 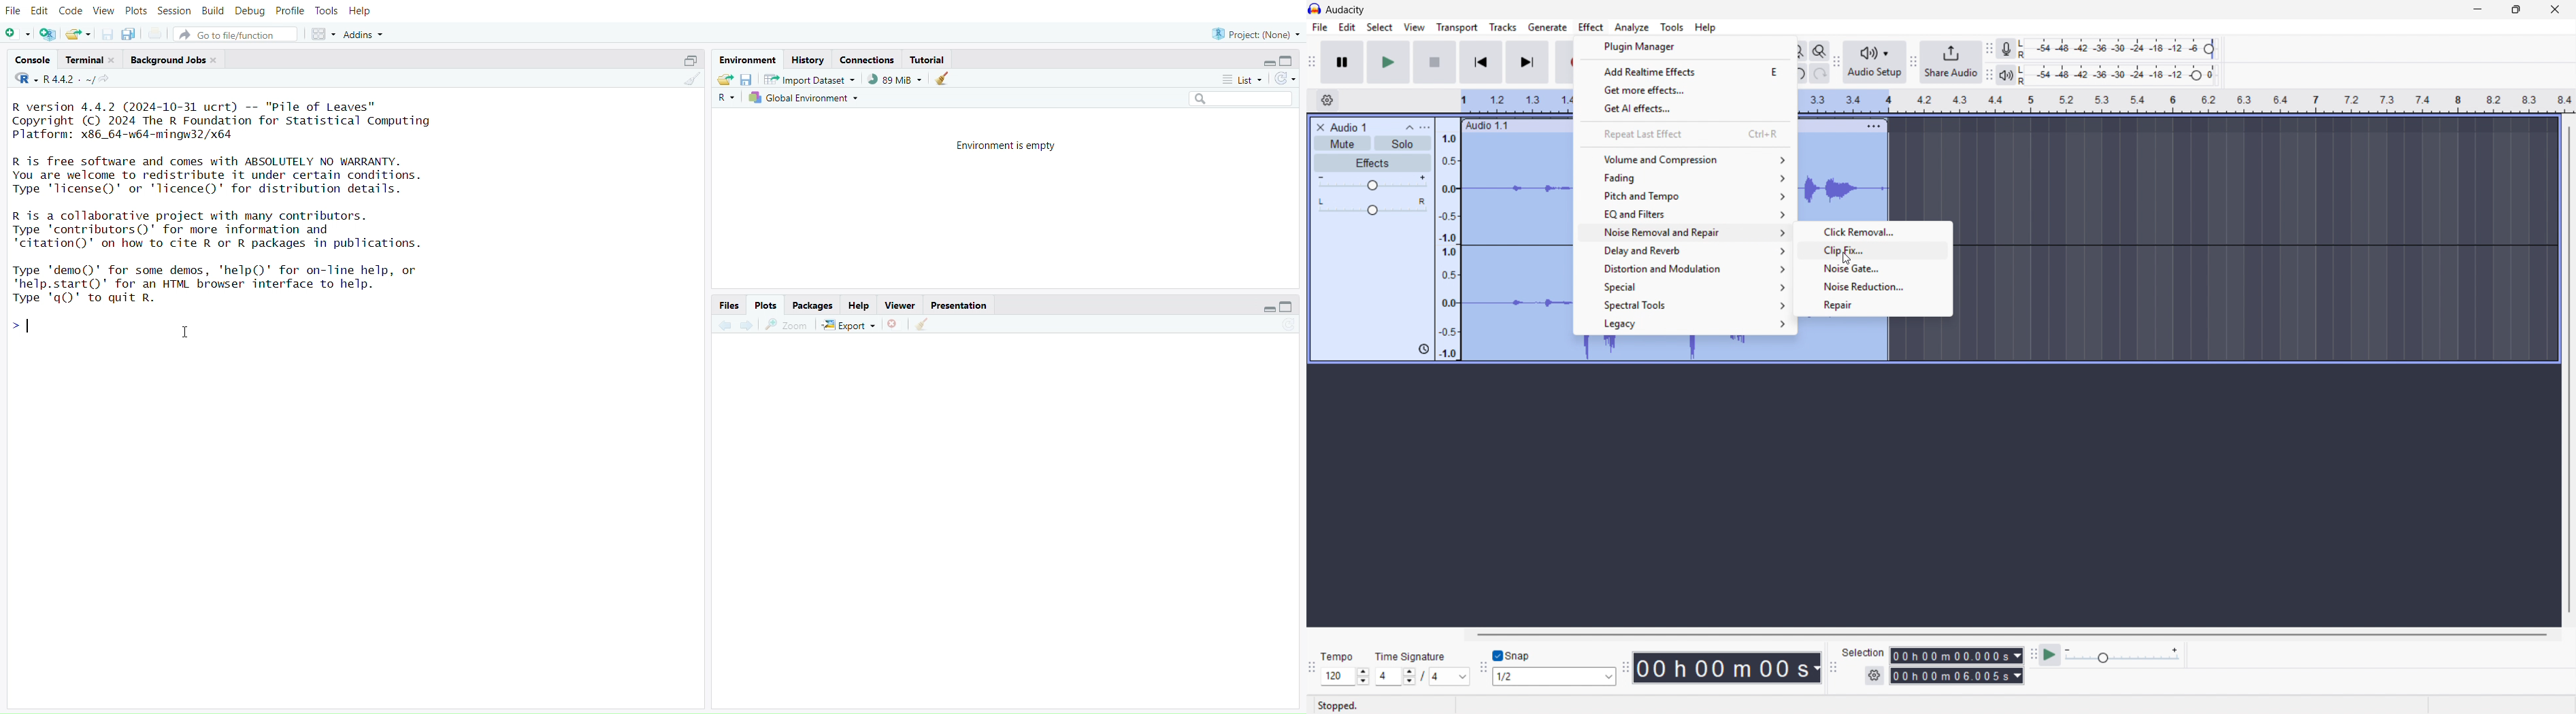 I want to click on Refresh the list of objects in the environment, so click(x=1286, y=78).